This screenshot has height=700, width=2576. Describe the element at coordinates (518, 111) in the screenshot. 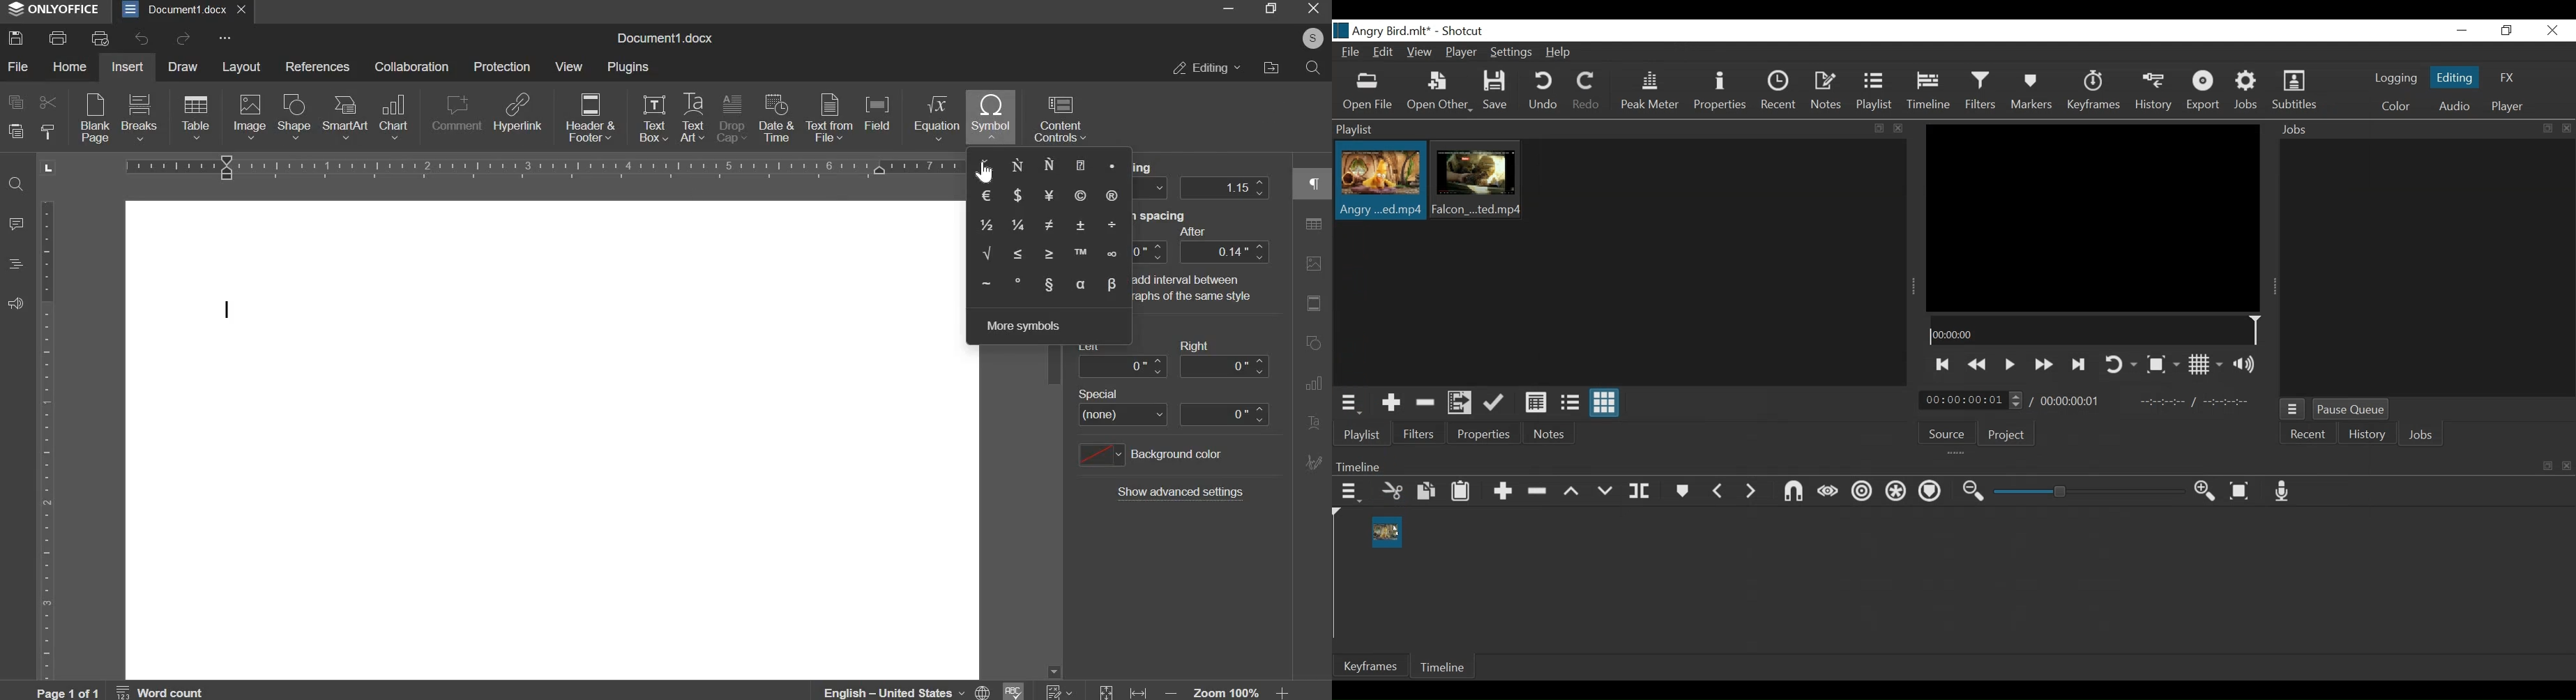

I see `hyperlink` at that location.